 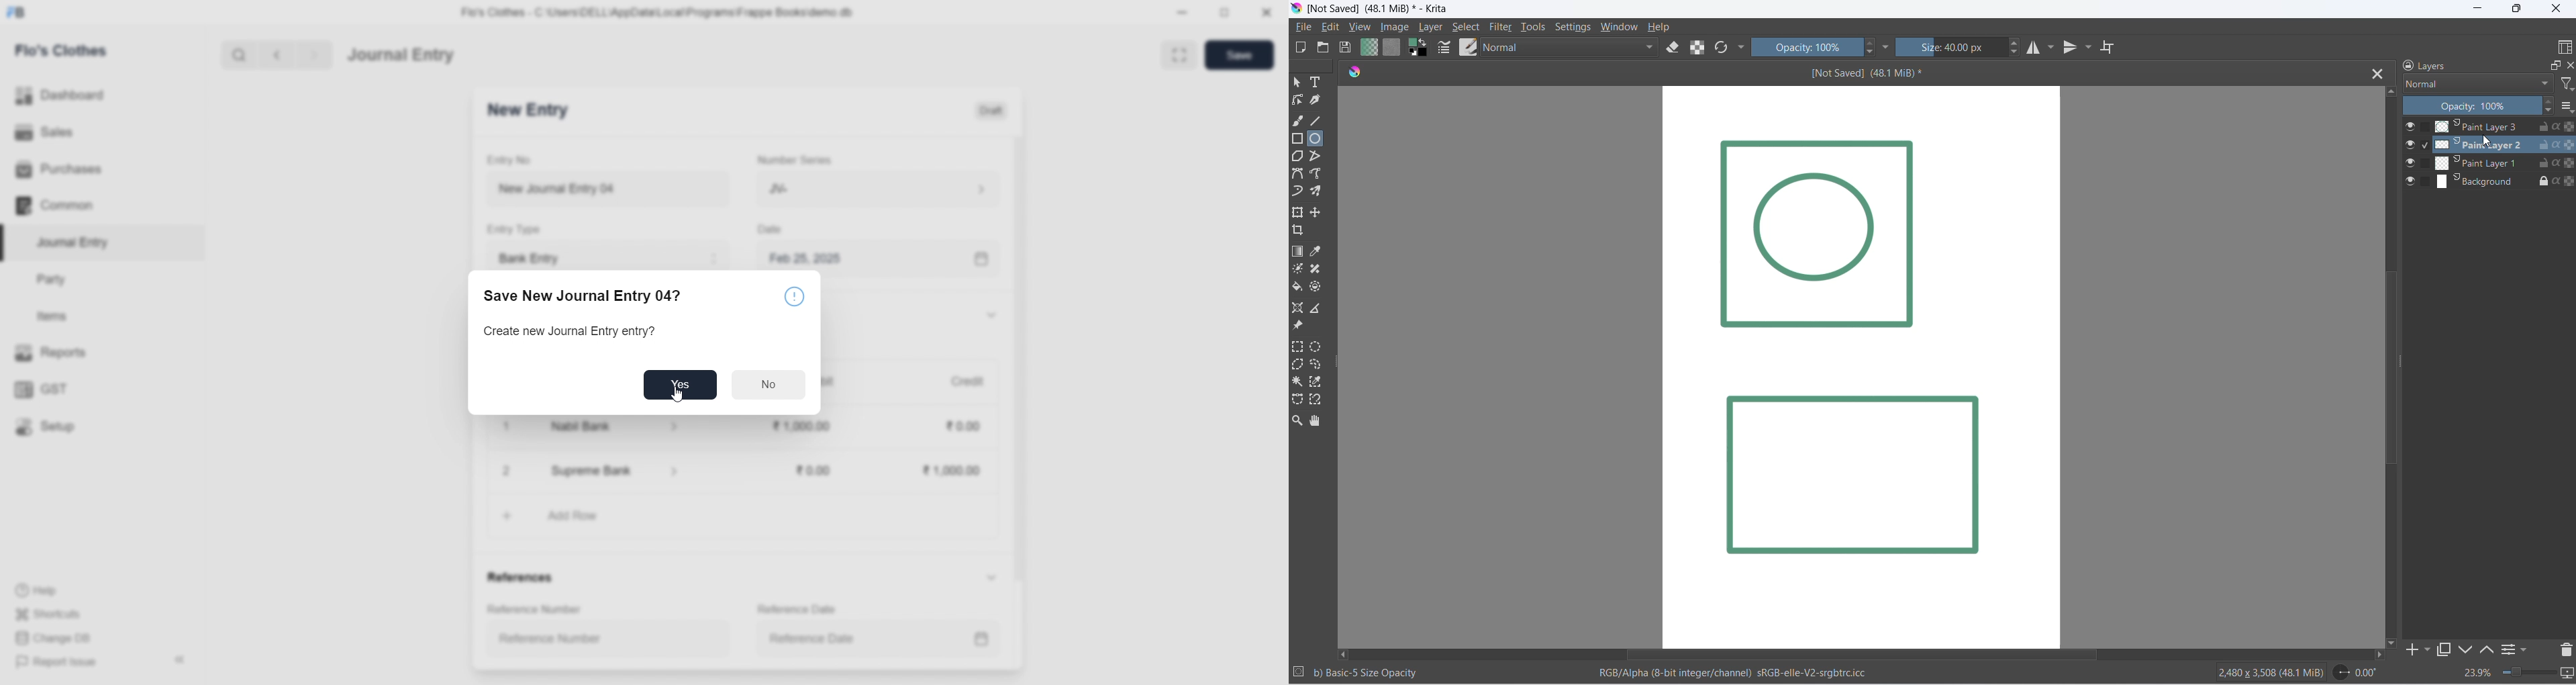 What do you see at coordinates (1298, 83) in the screenshot?
I see `select` at bounding box center [1298, 83].